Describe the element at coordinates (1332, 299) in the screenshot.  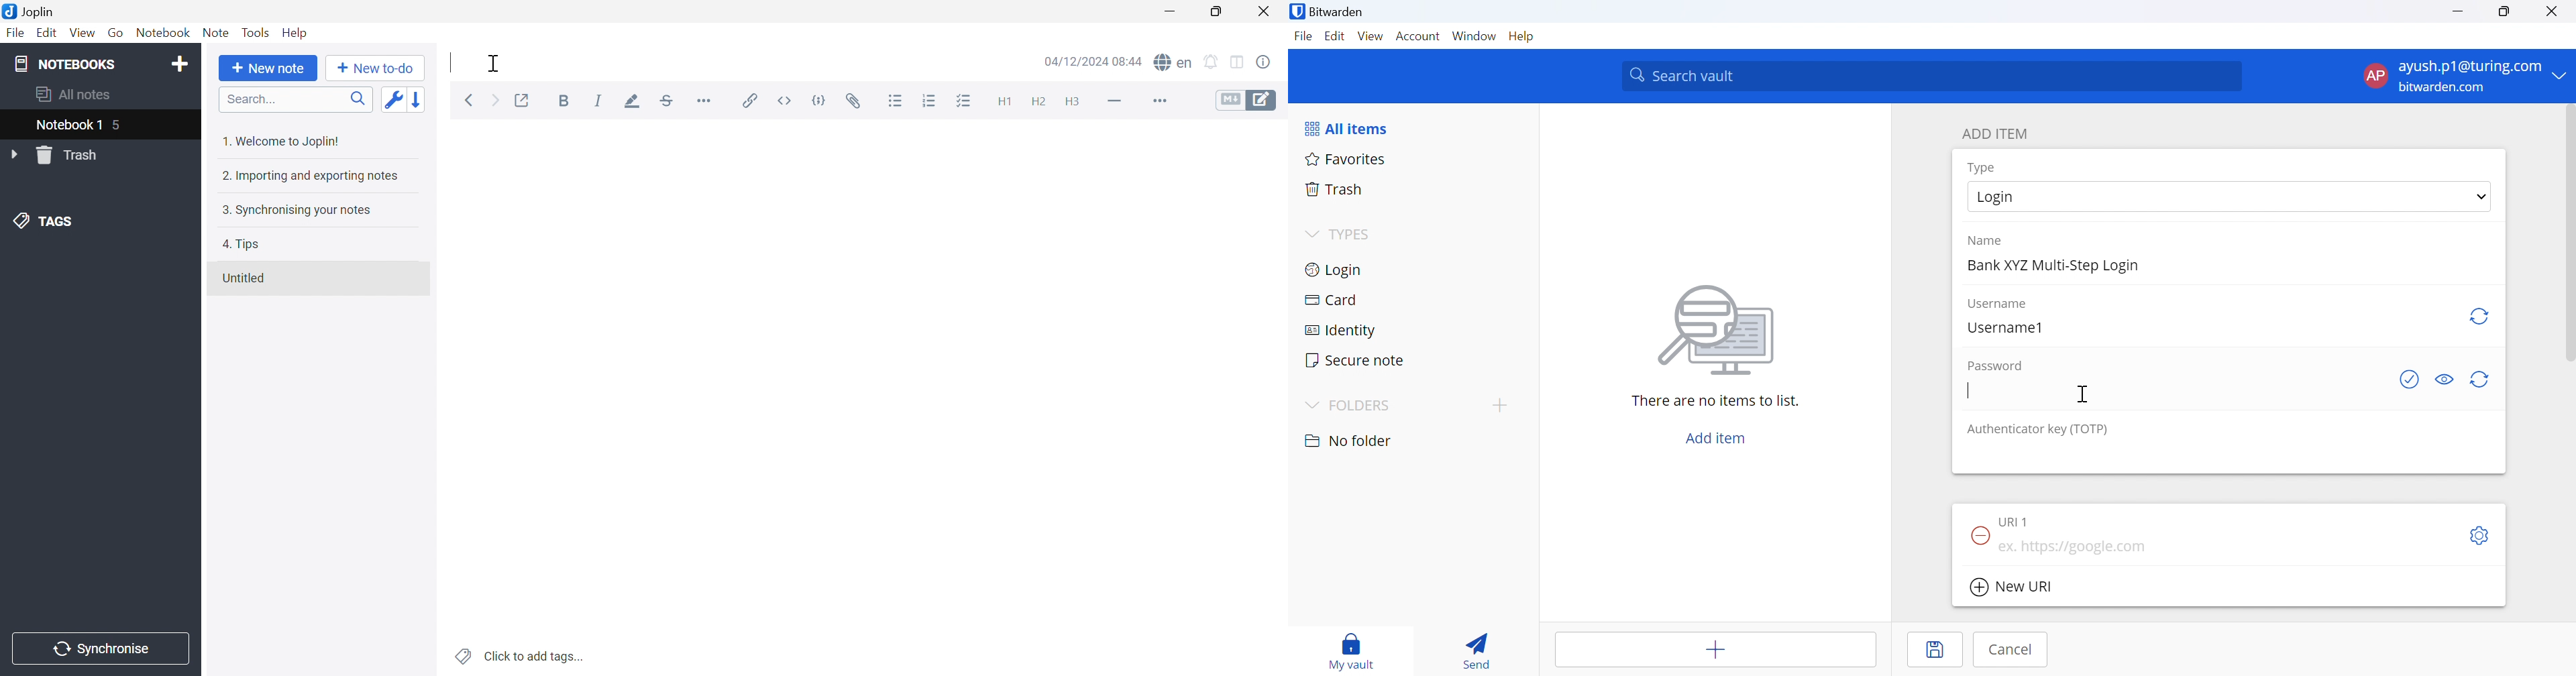
I see `Card` at that location.